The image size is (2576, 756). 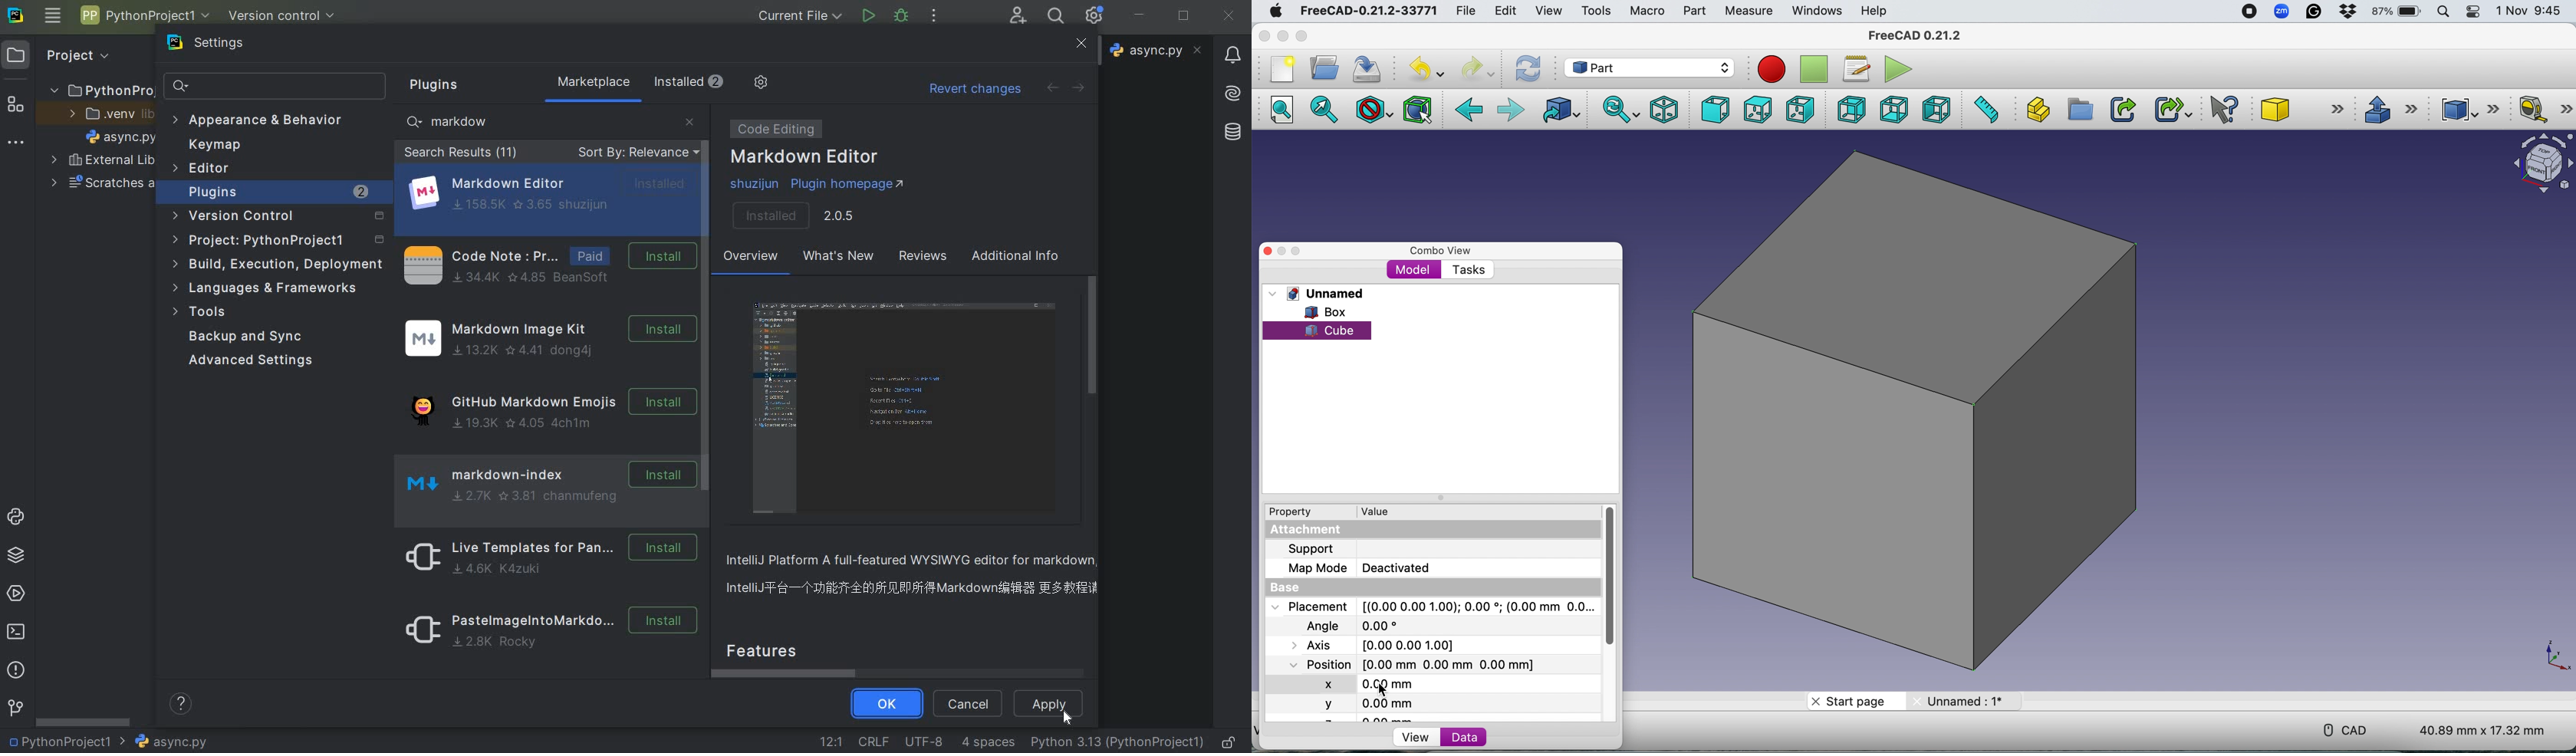 I want to click on line separtor, so click(x=872, y=741).